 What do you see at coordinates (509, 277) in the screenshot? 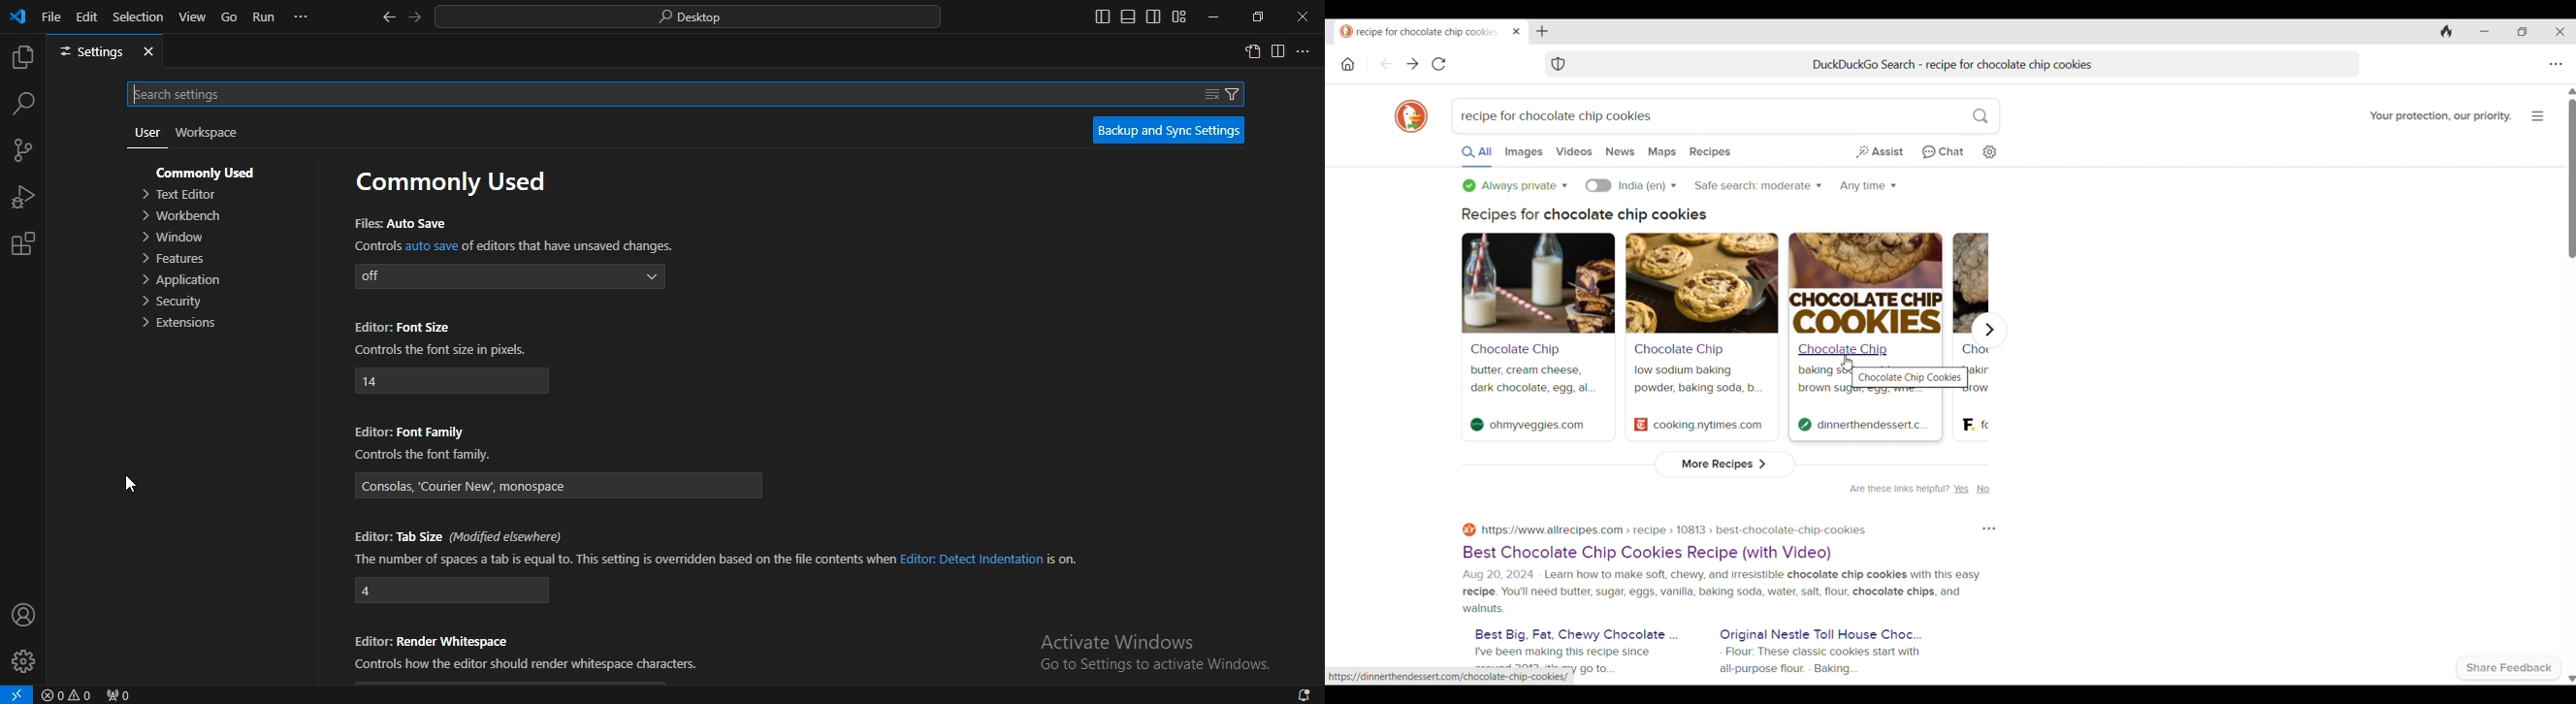
I see `files: auto save` at bounding box center [509, 277].